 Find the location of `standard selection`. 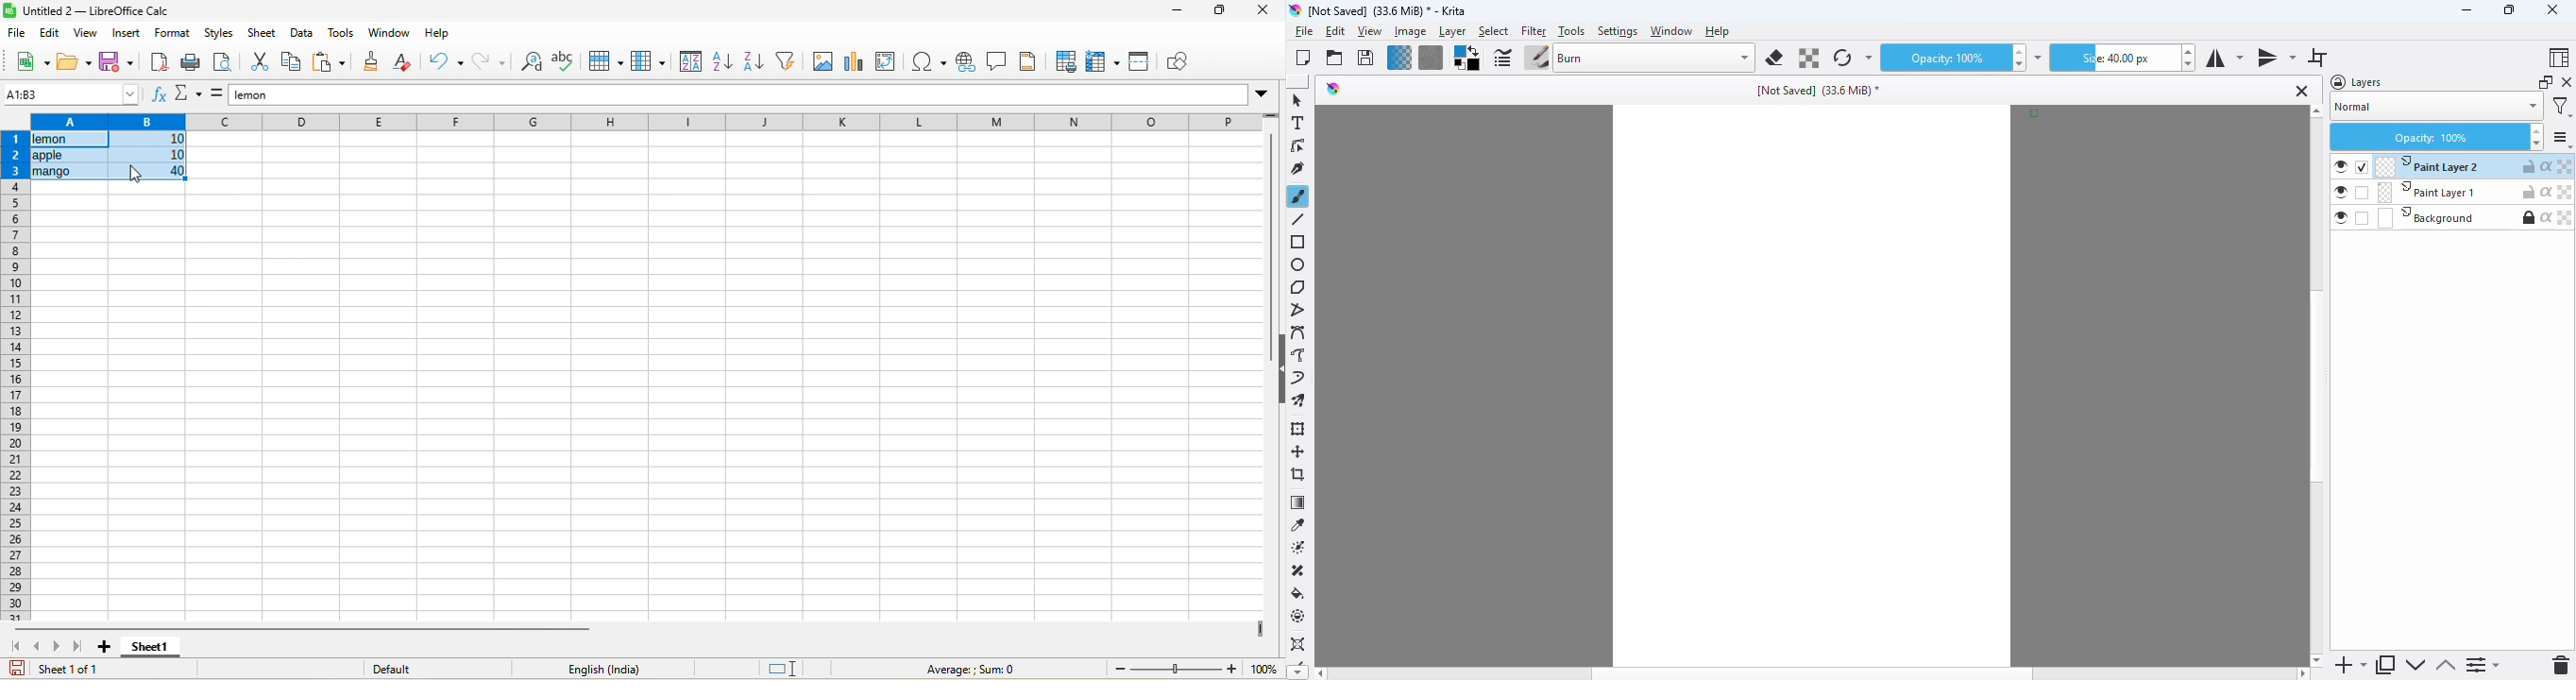

standard selection is located at coordinates (802, 670).